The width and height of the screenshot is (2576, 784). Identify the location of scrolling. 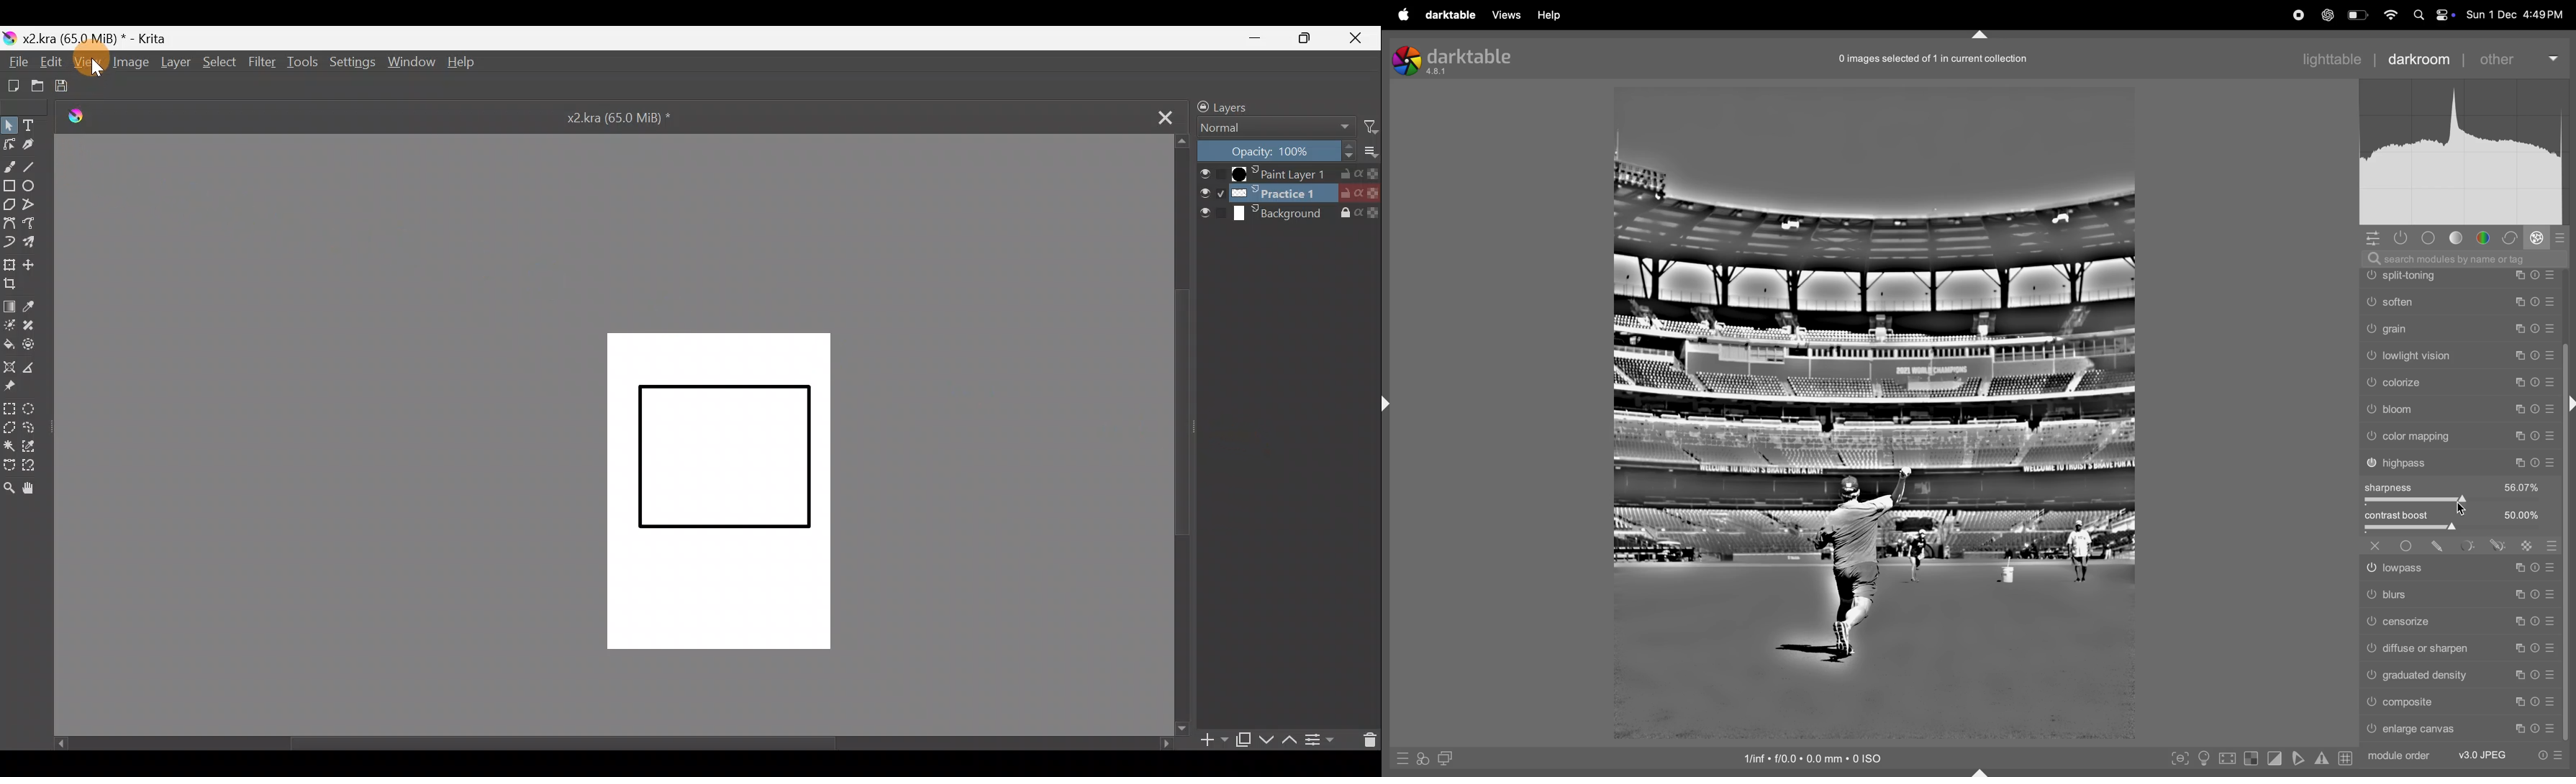
(2459, 356).